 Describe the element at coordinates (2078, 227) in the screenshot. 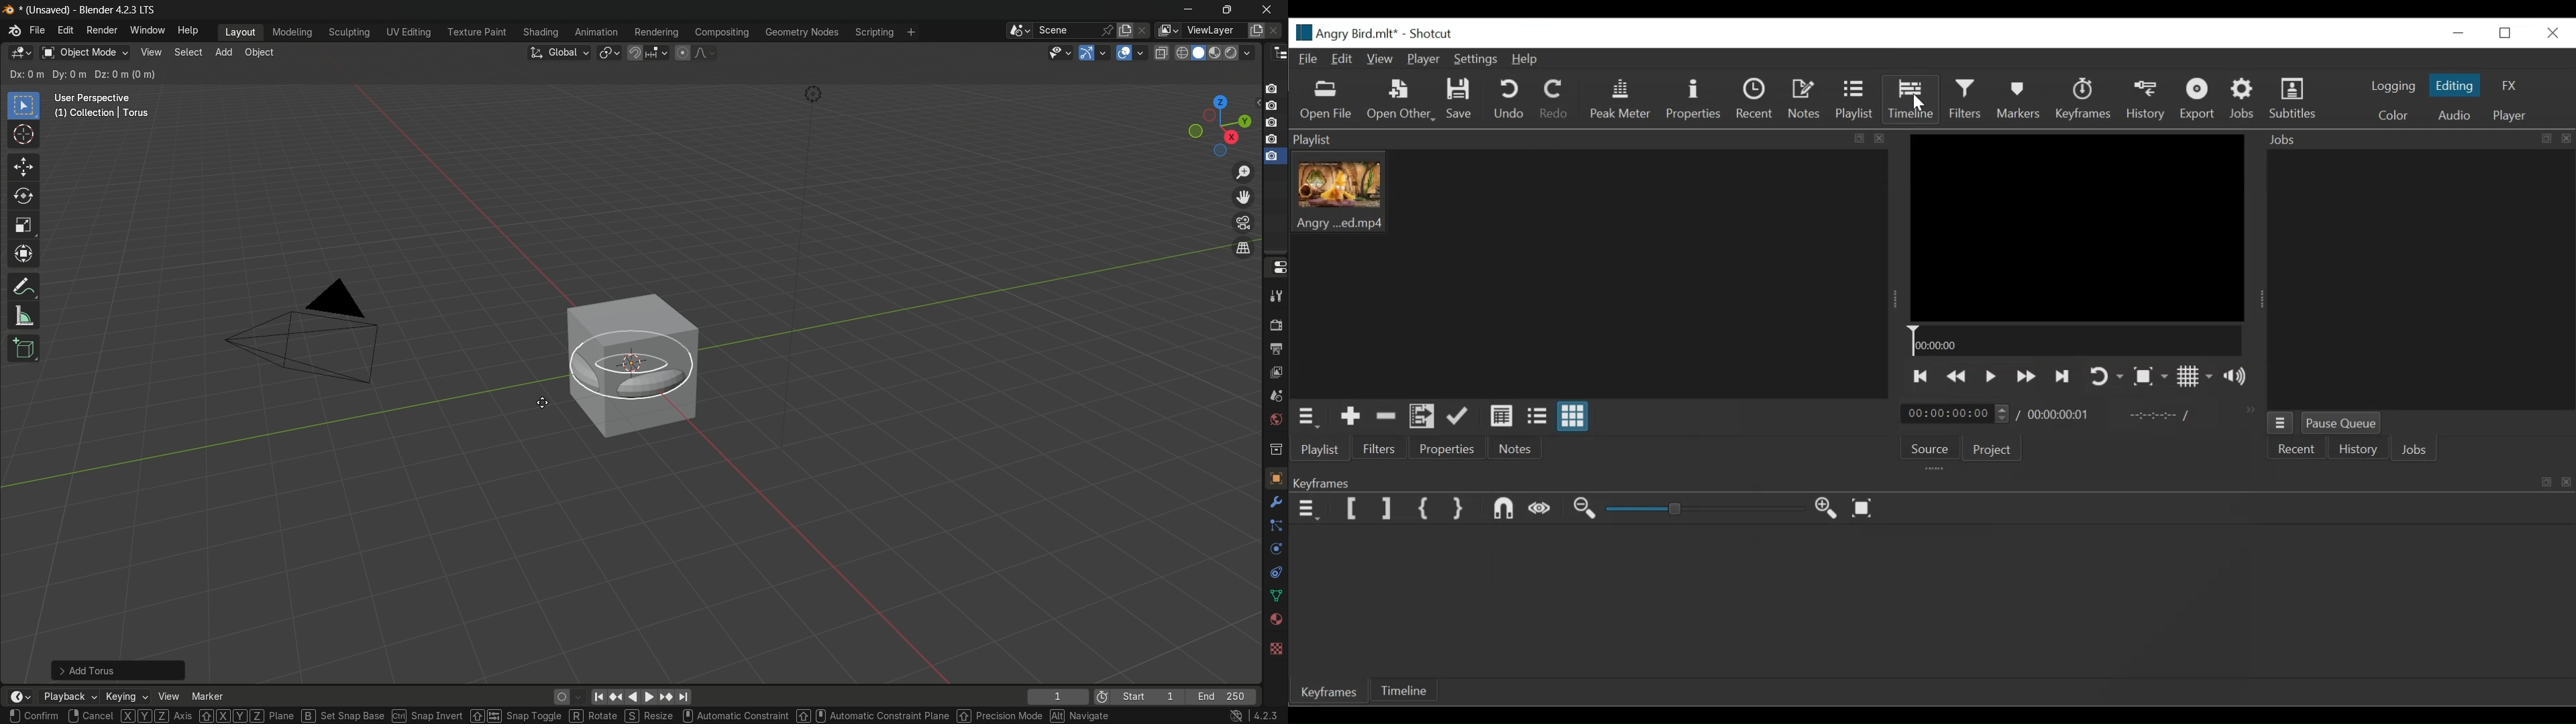

I see `Media Viewer` at that location.